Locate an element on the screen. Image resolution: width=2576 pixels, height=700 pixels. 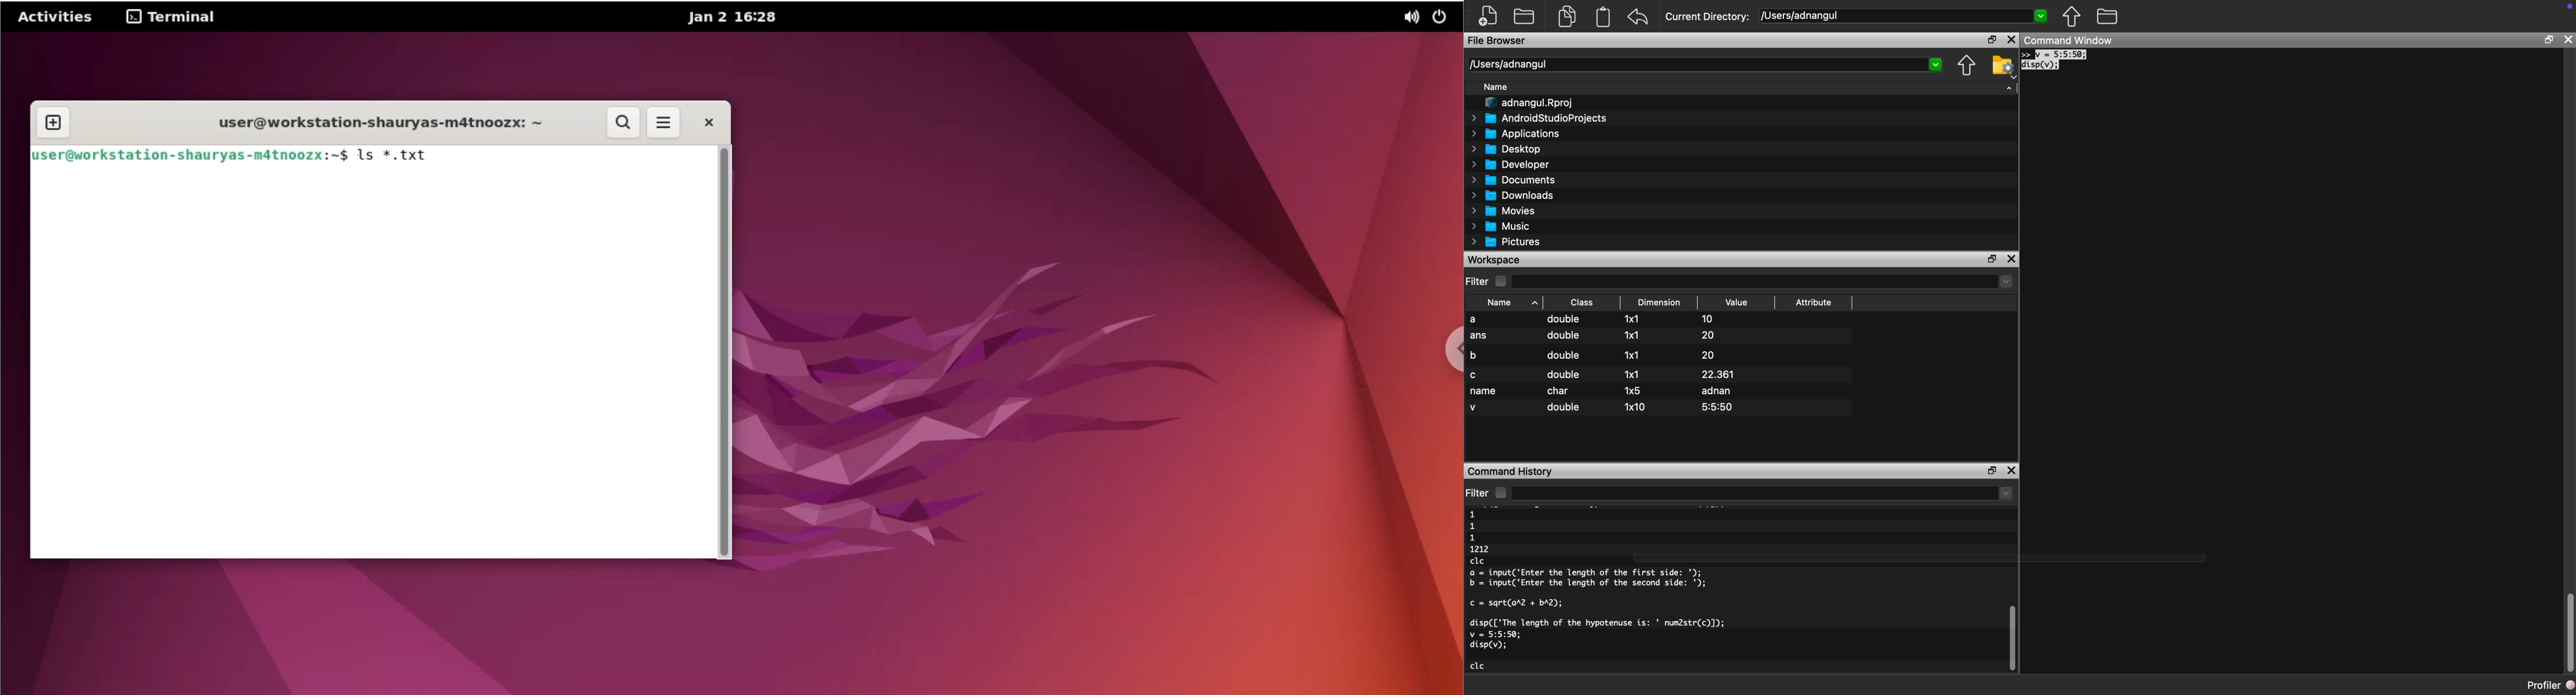
adnan is located at coordinates (1717, 392).